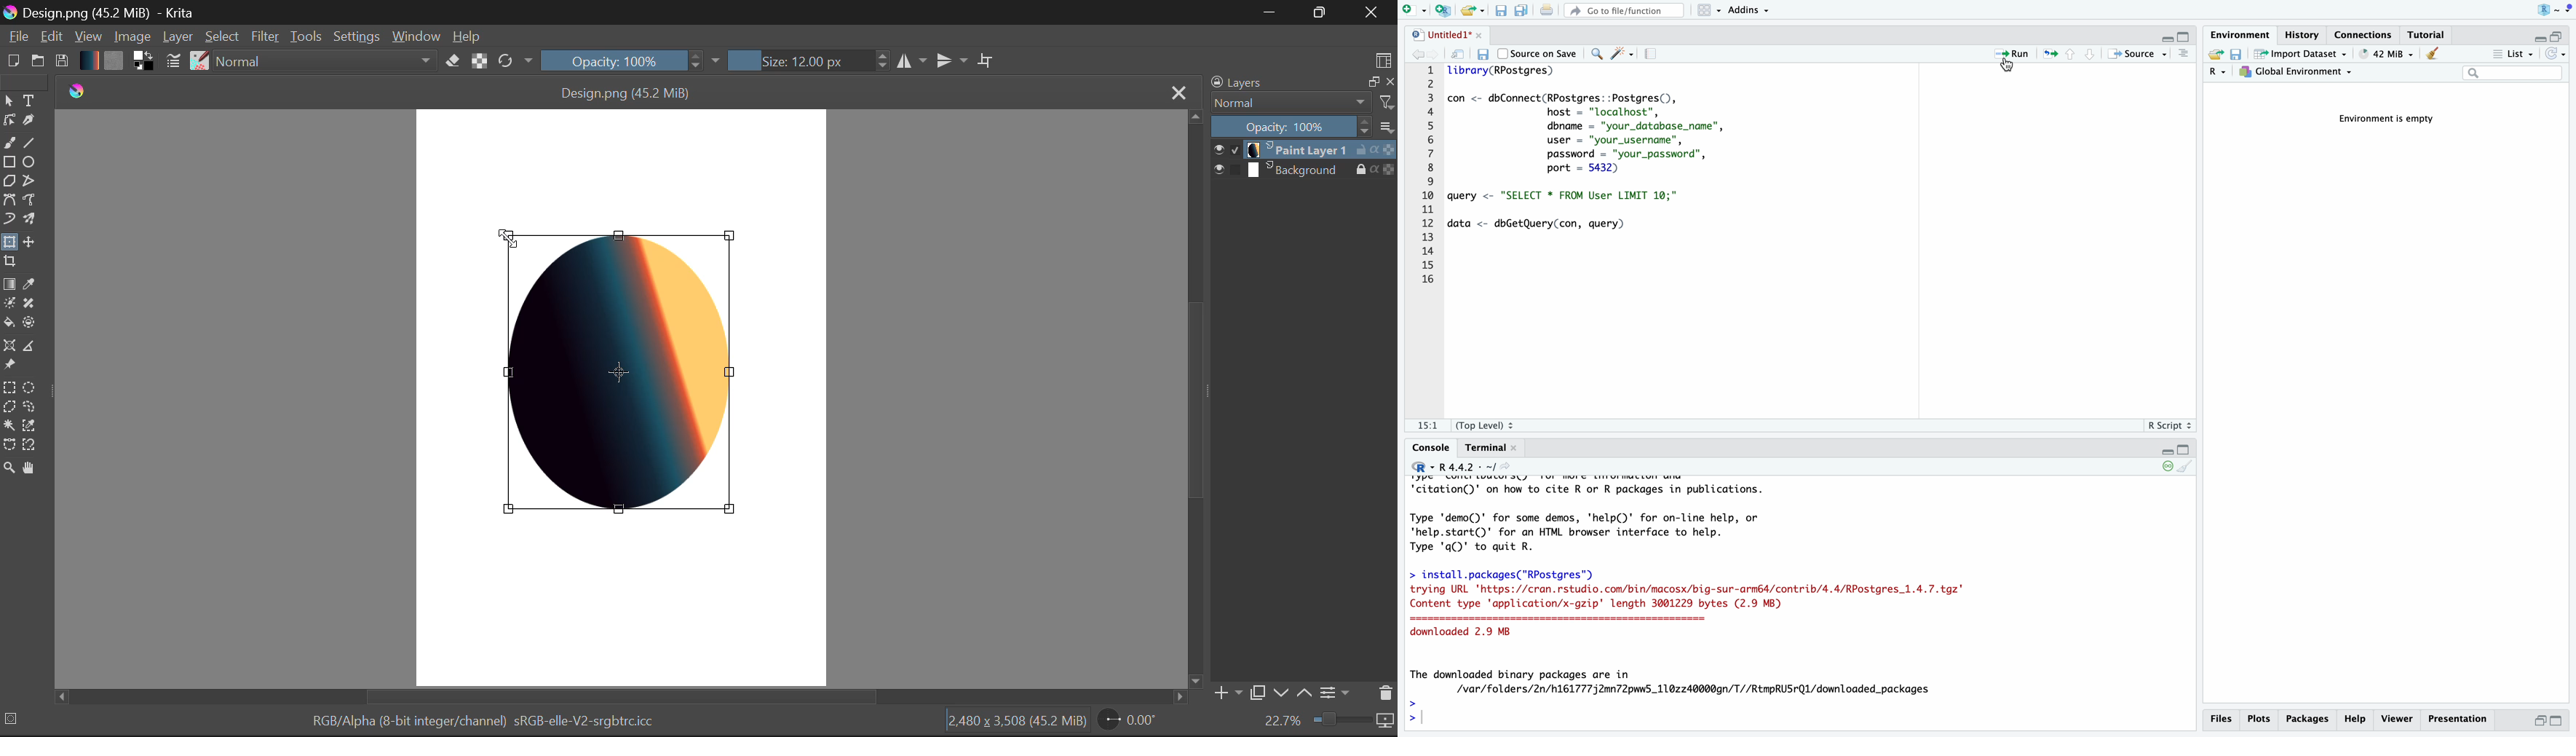 The image size is (2576, 756). Describe the element at coordinates (1517, 468) in the screenshot. I see `view the current working directory` at that location.